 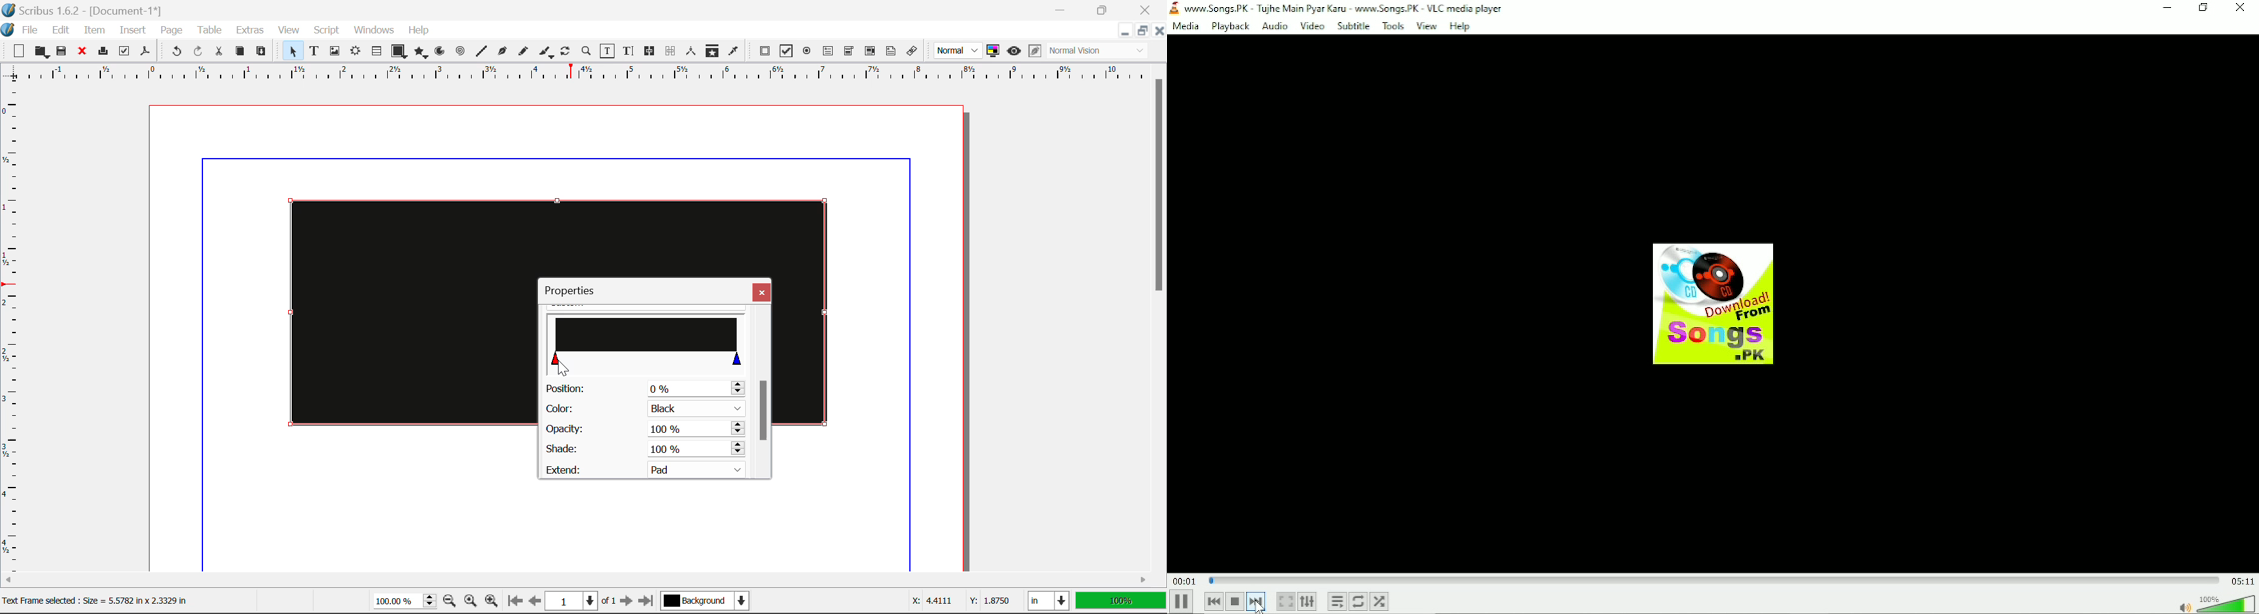 I want to click on Toggle the video in fullscreen, so click(x=1286, y=601).